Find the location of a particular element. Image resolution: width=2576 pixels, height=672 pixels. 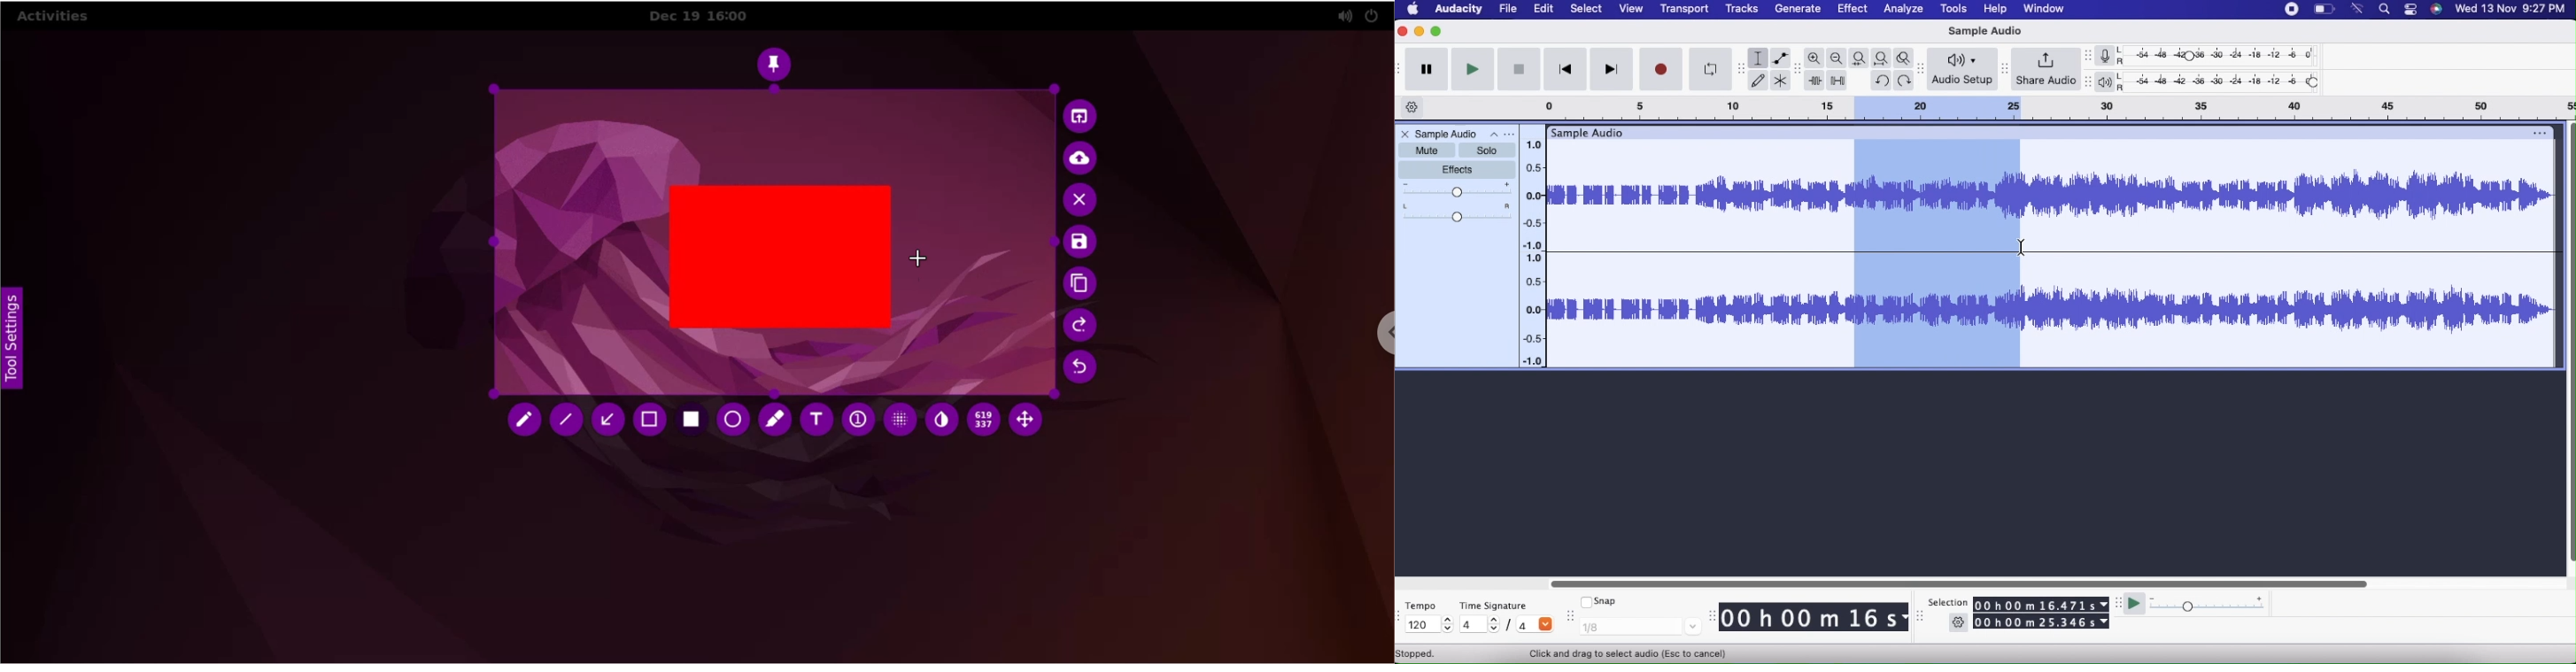

Close is located at coordinates (1404, 135).